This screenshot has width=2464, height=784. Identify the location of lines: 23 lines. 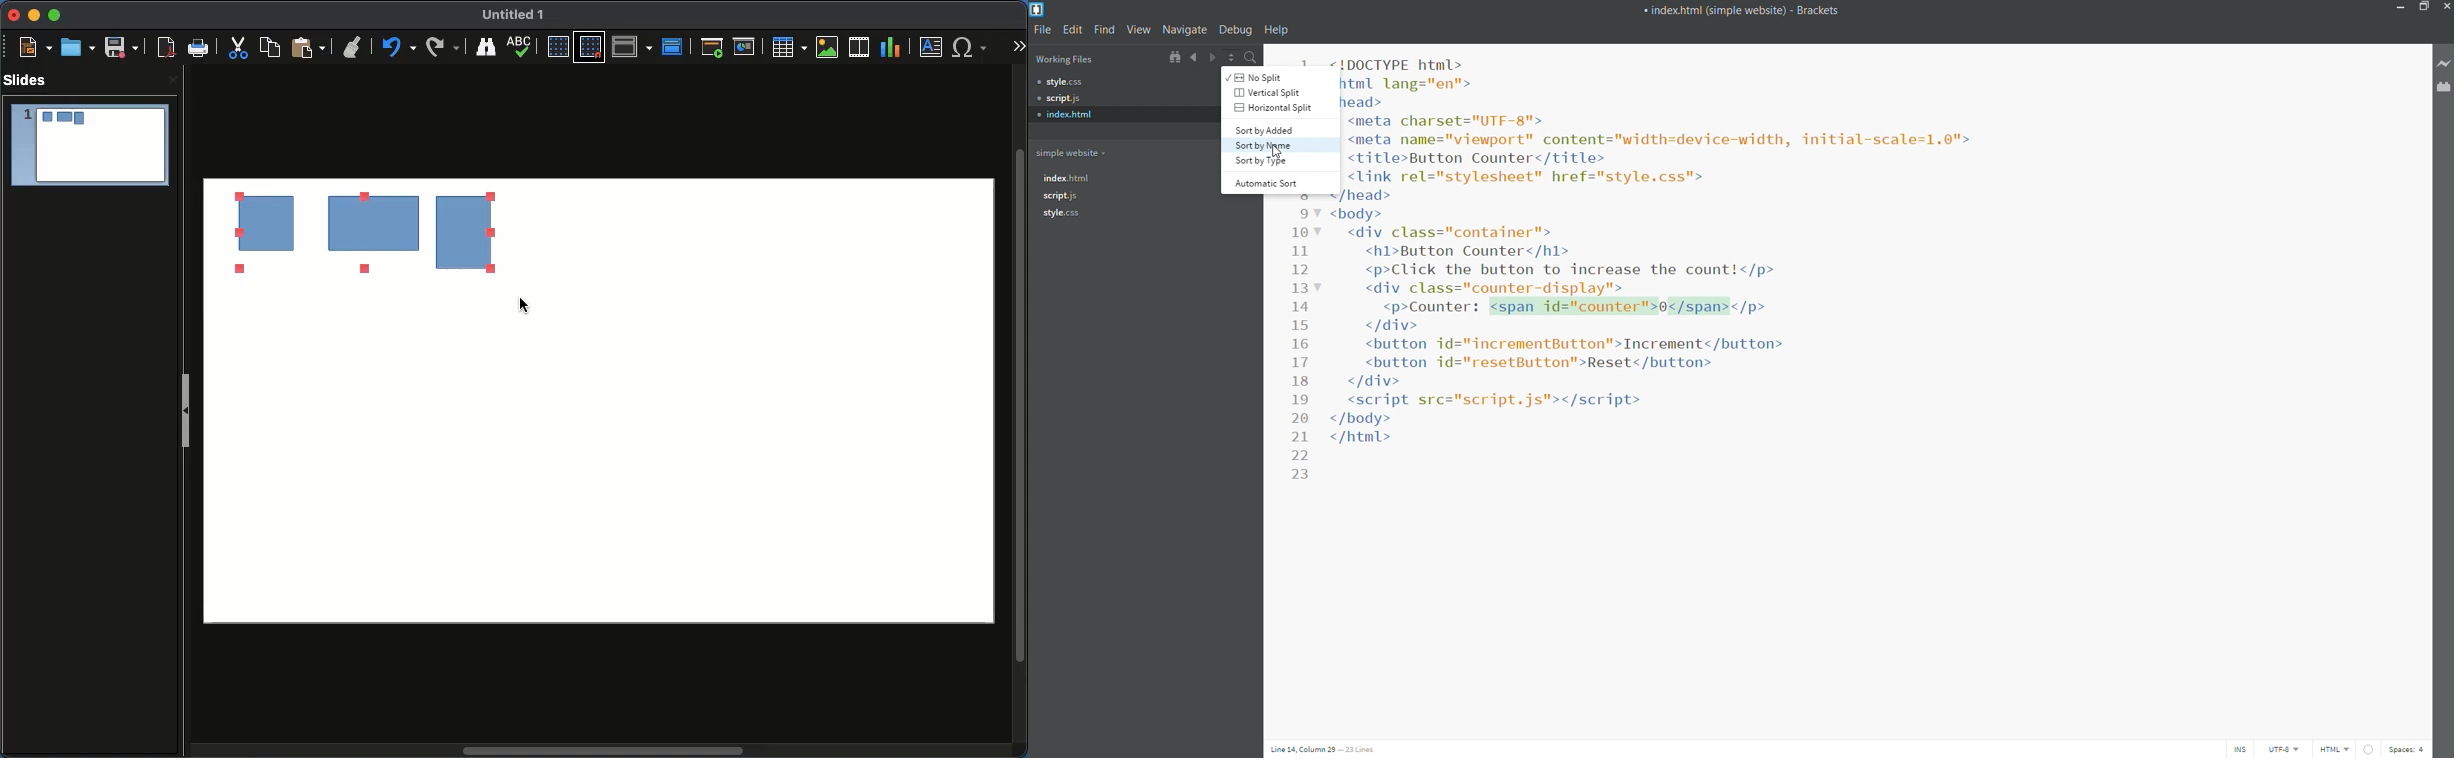
(1362, 750).